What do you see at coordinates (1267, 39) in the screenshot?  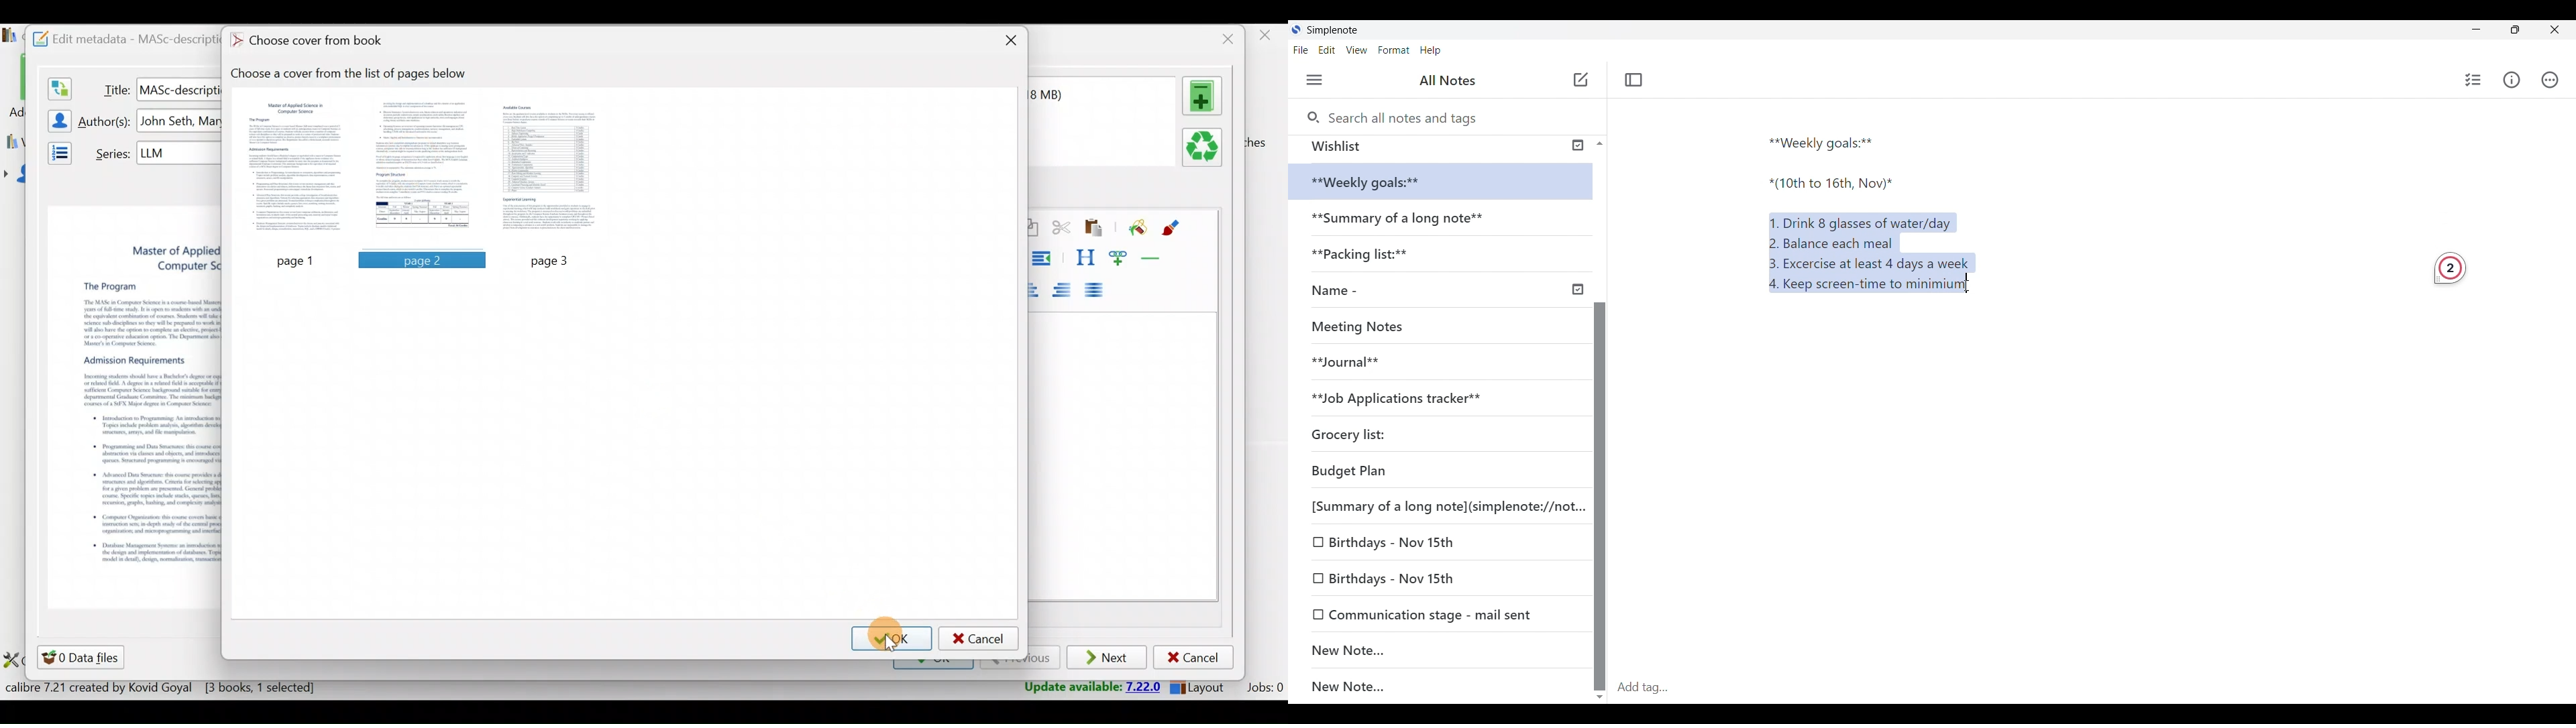 I see ` Close` at bounding box center [1267, 39].